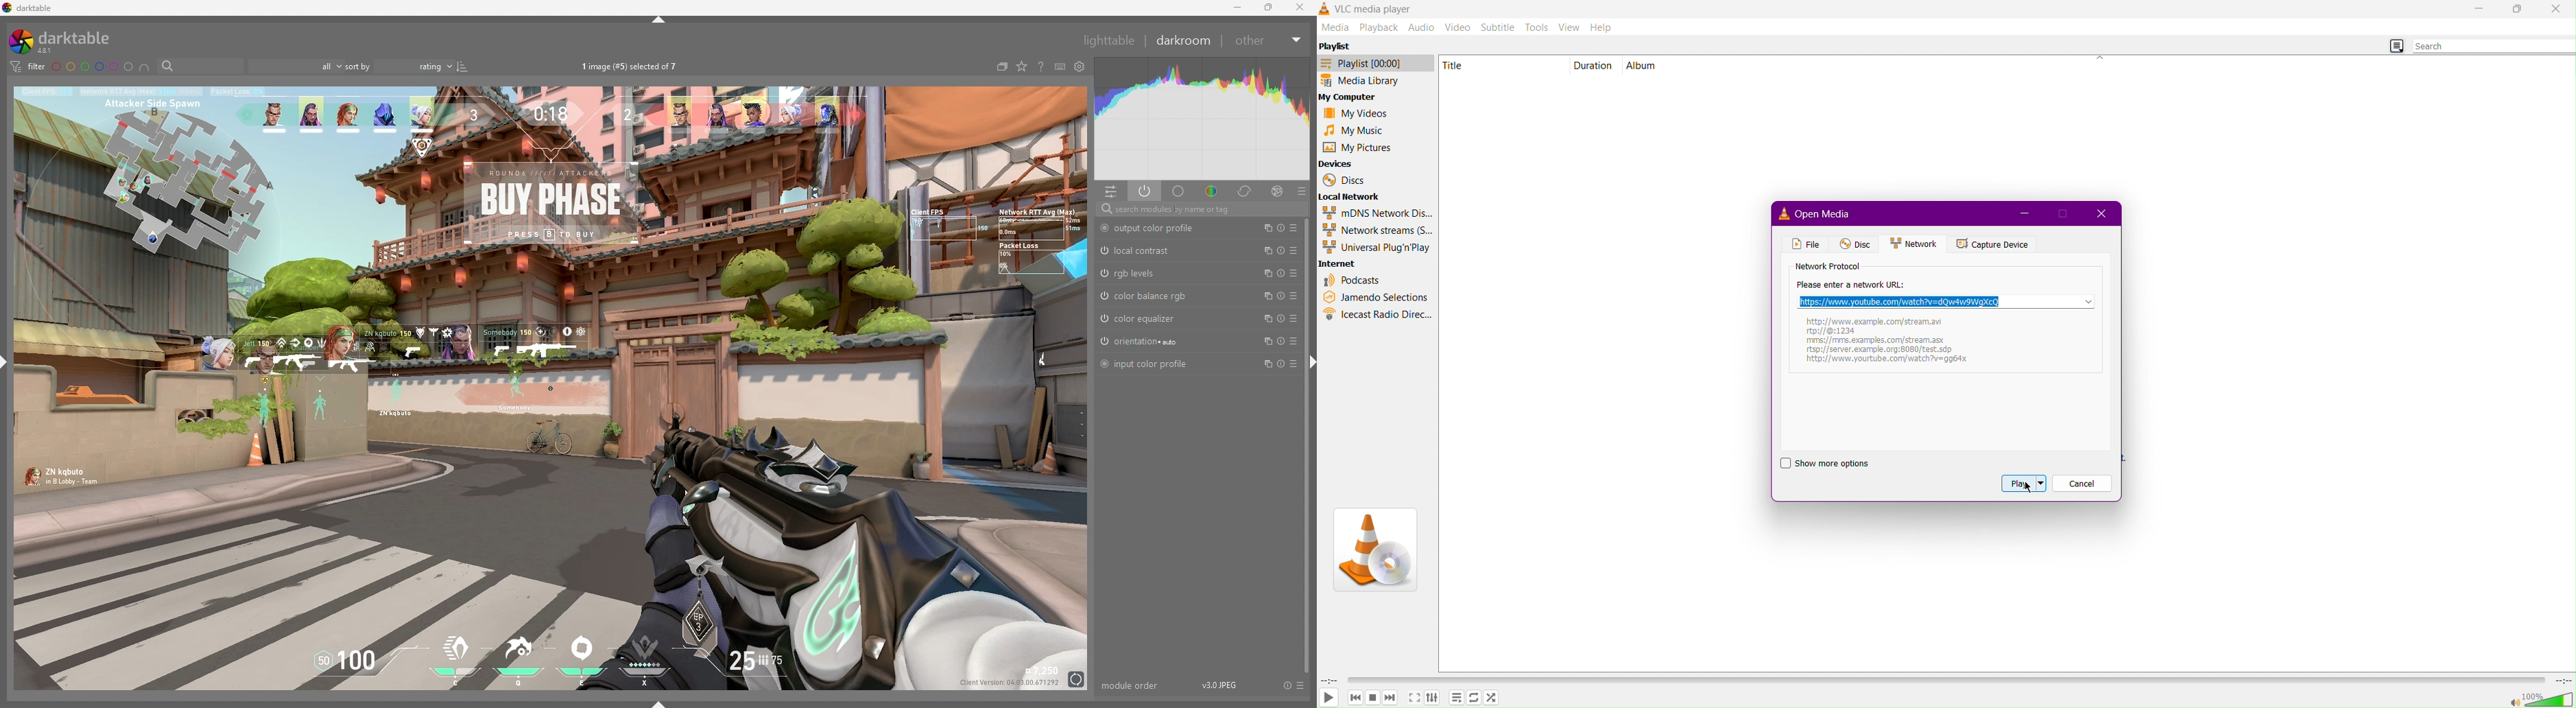 The image size is (2576, 728). Describe the element at coordinates (1459, 26) in the screenshot. I see `Video` at that location.